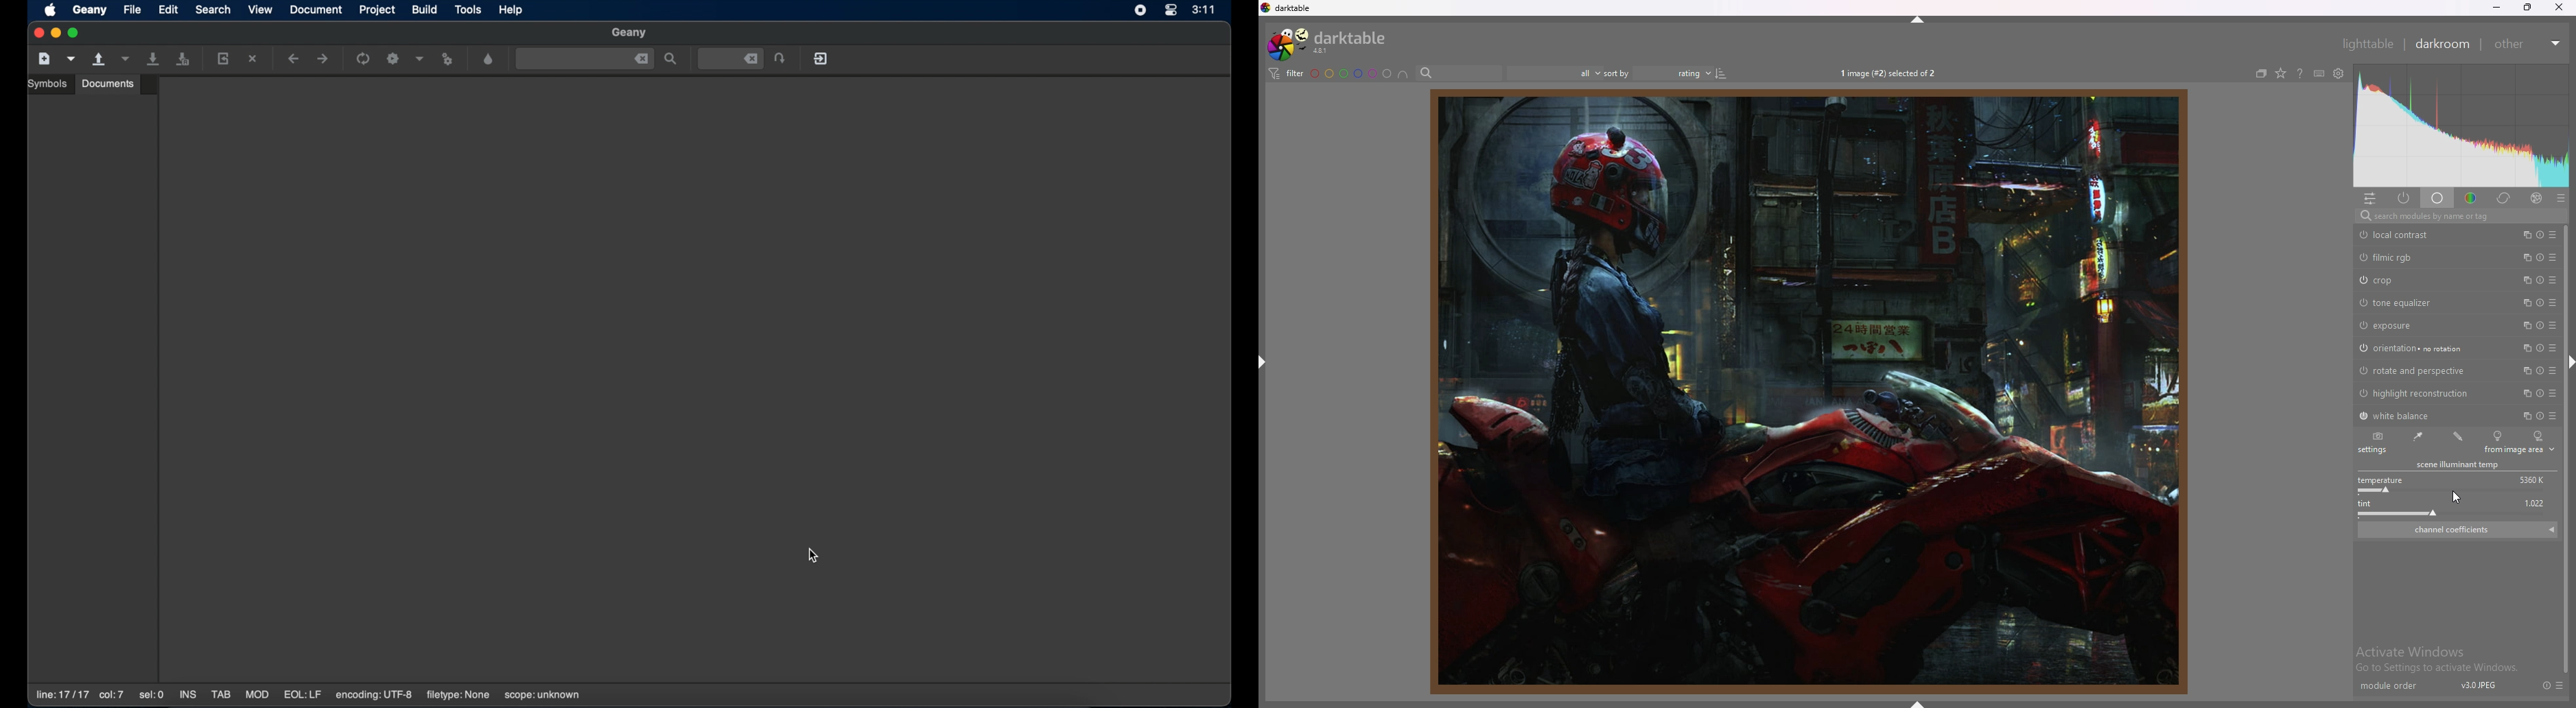  Describe the element at coordinates (1892, 72) in the screenshot. I see `1 image (#2) selected of 2` at that location.